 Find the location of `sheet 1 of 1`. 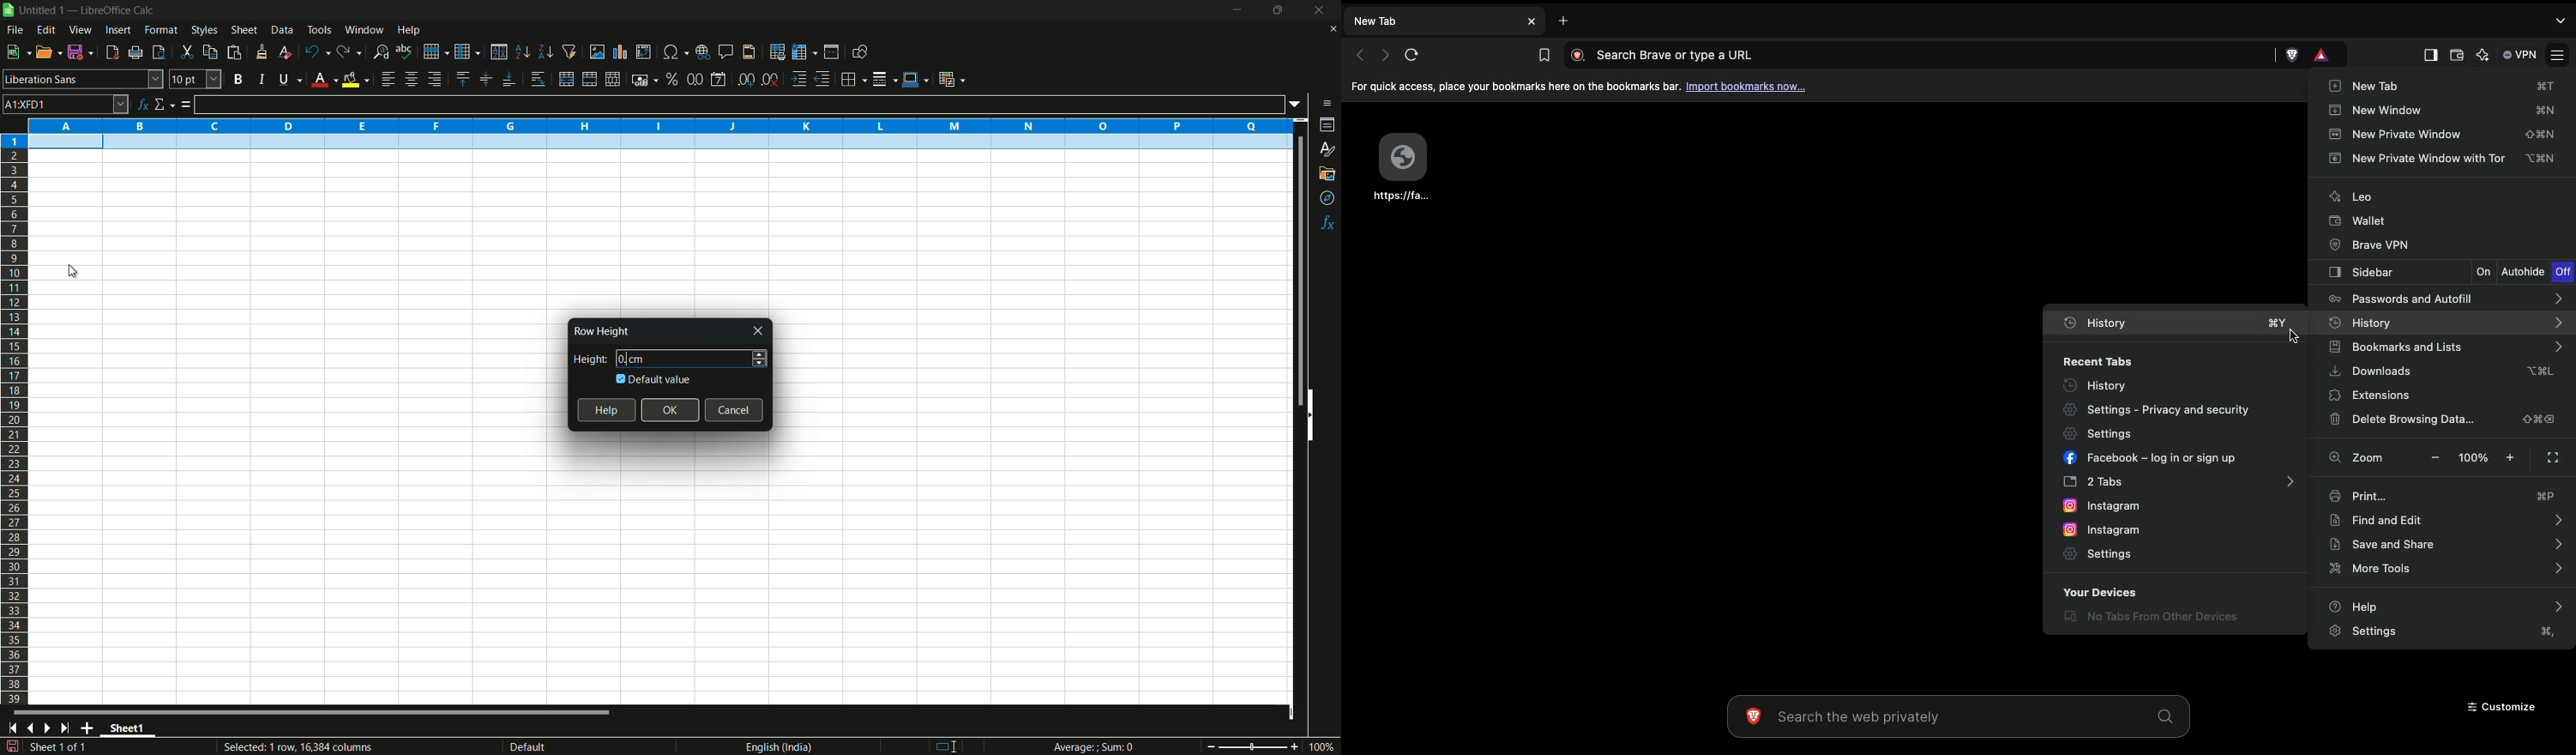

sheet 1 of 1 is located at coordinates (63, 749).